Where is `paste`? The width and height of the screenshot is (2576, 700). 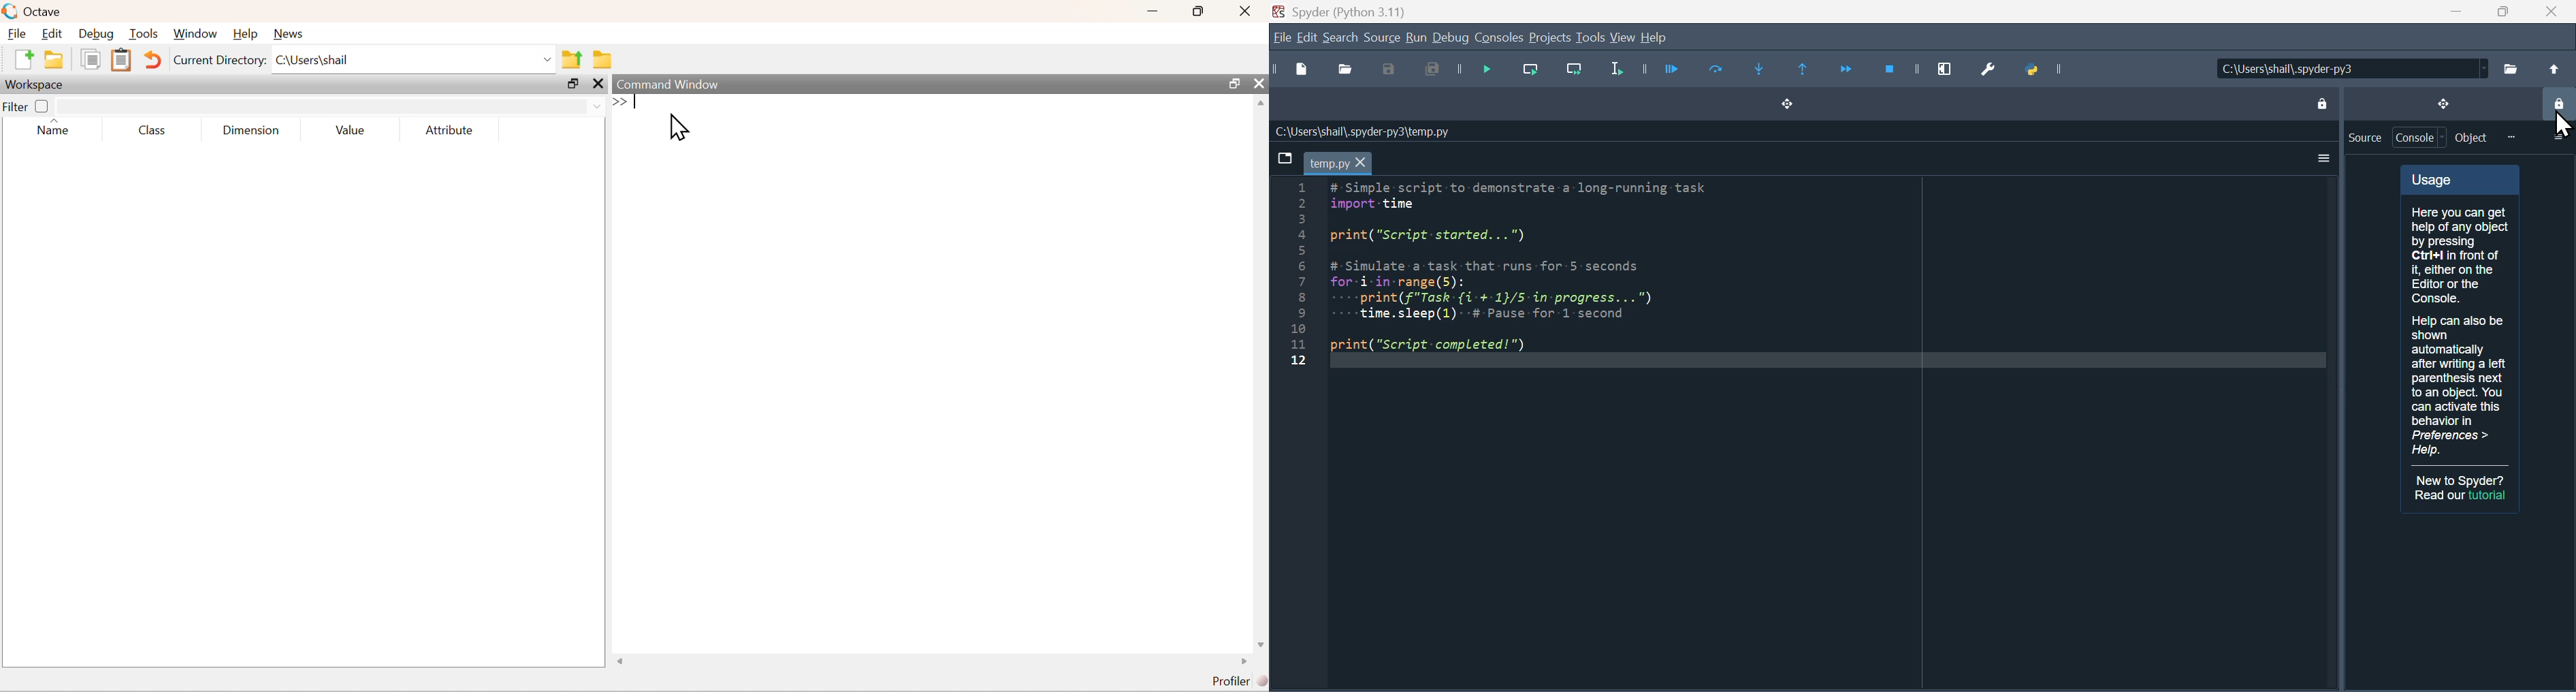 paste is located at coordinates (122, 60).